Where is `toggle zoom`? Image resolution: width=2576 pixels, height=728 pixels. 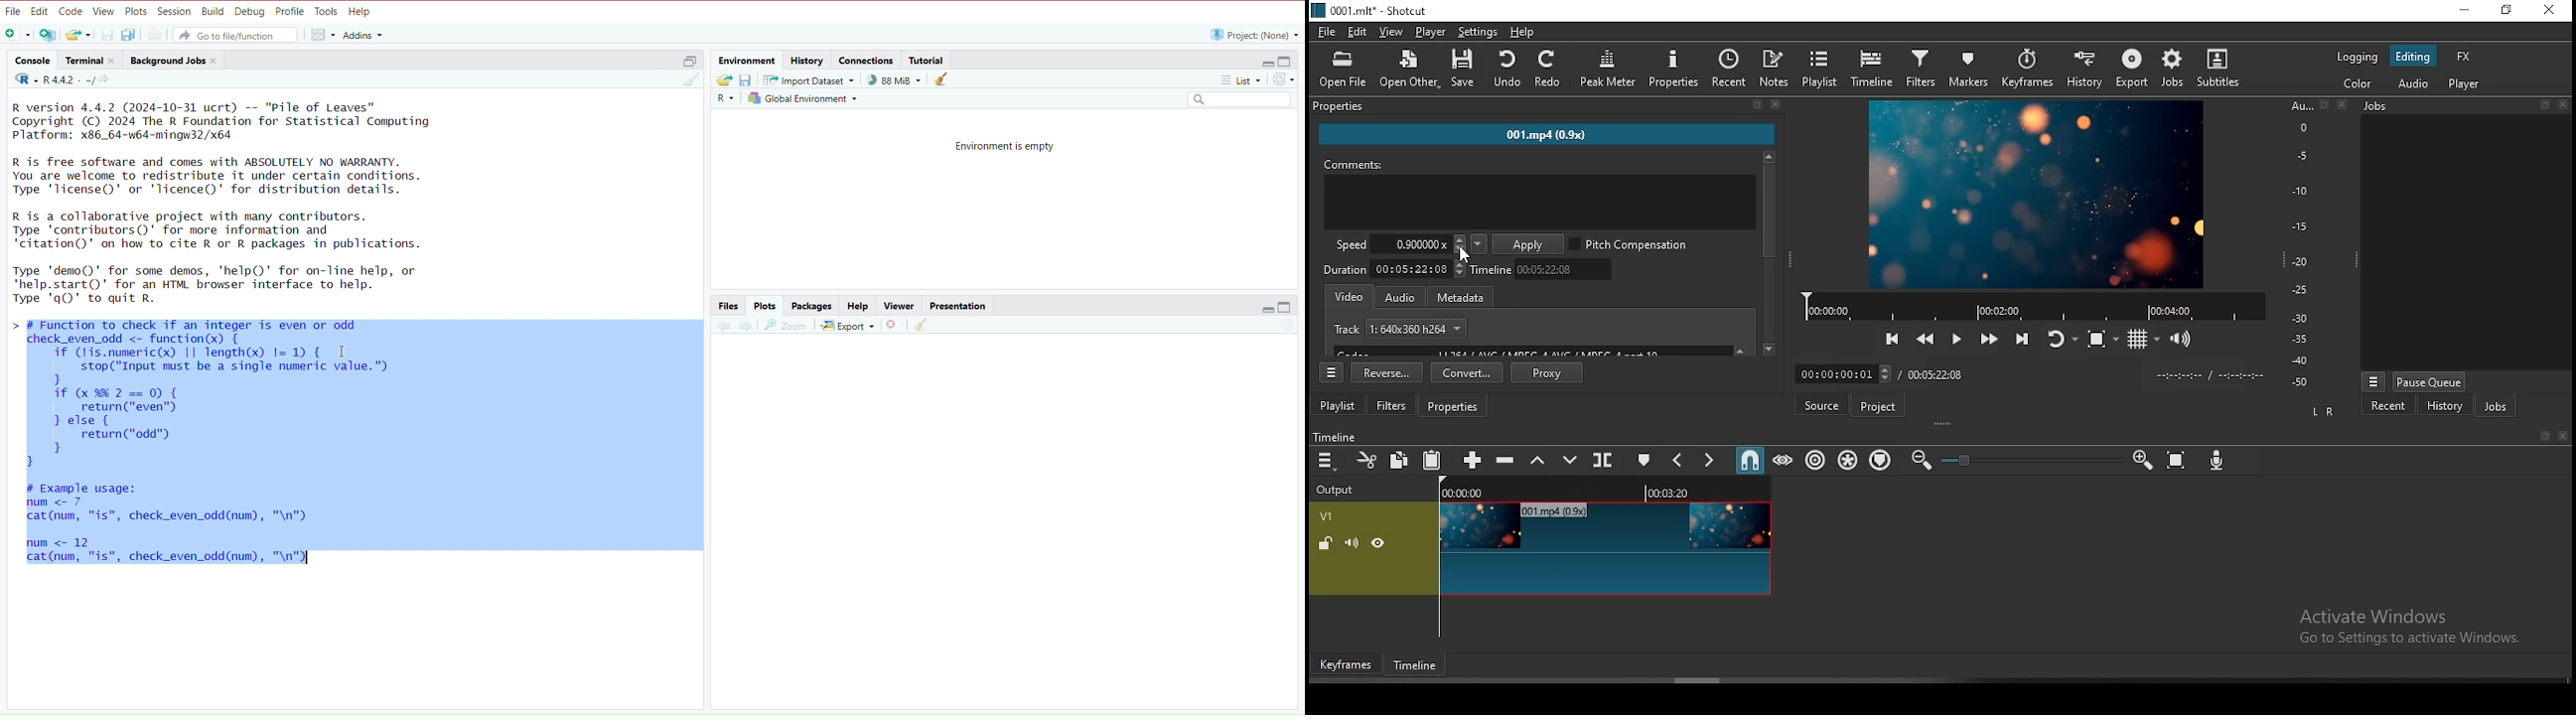
toggle zoom is located at coordinates (2098, 340).